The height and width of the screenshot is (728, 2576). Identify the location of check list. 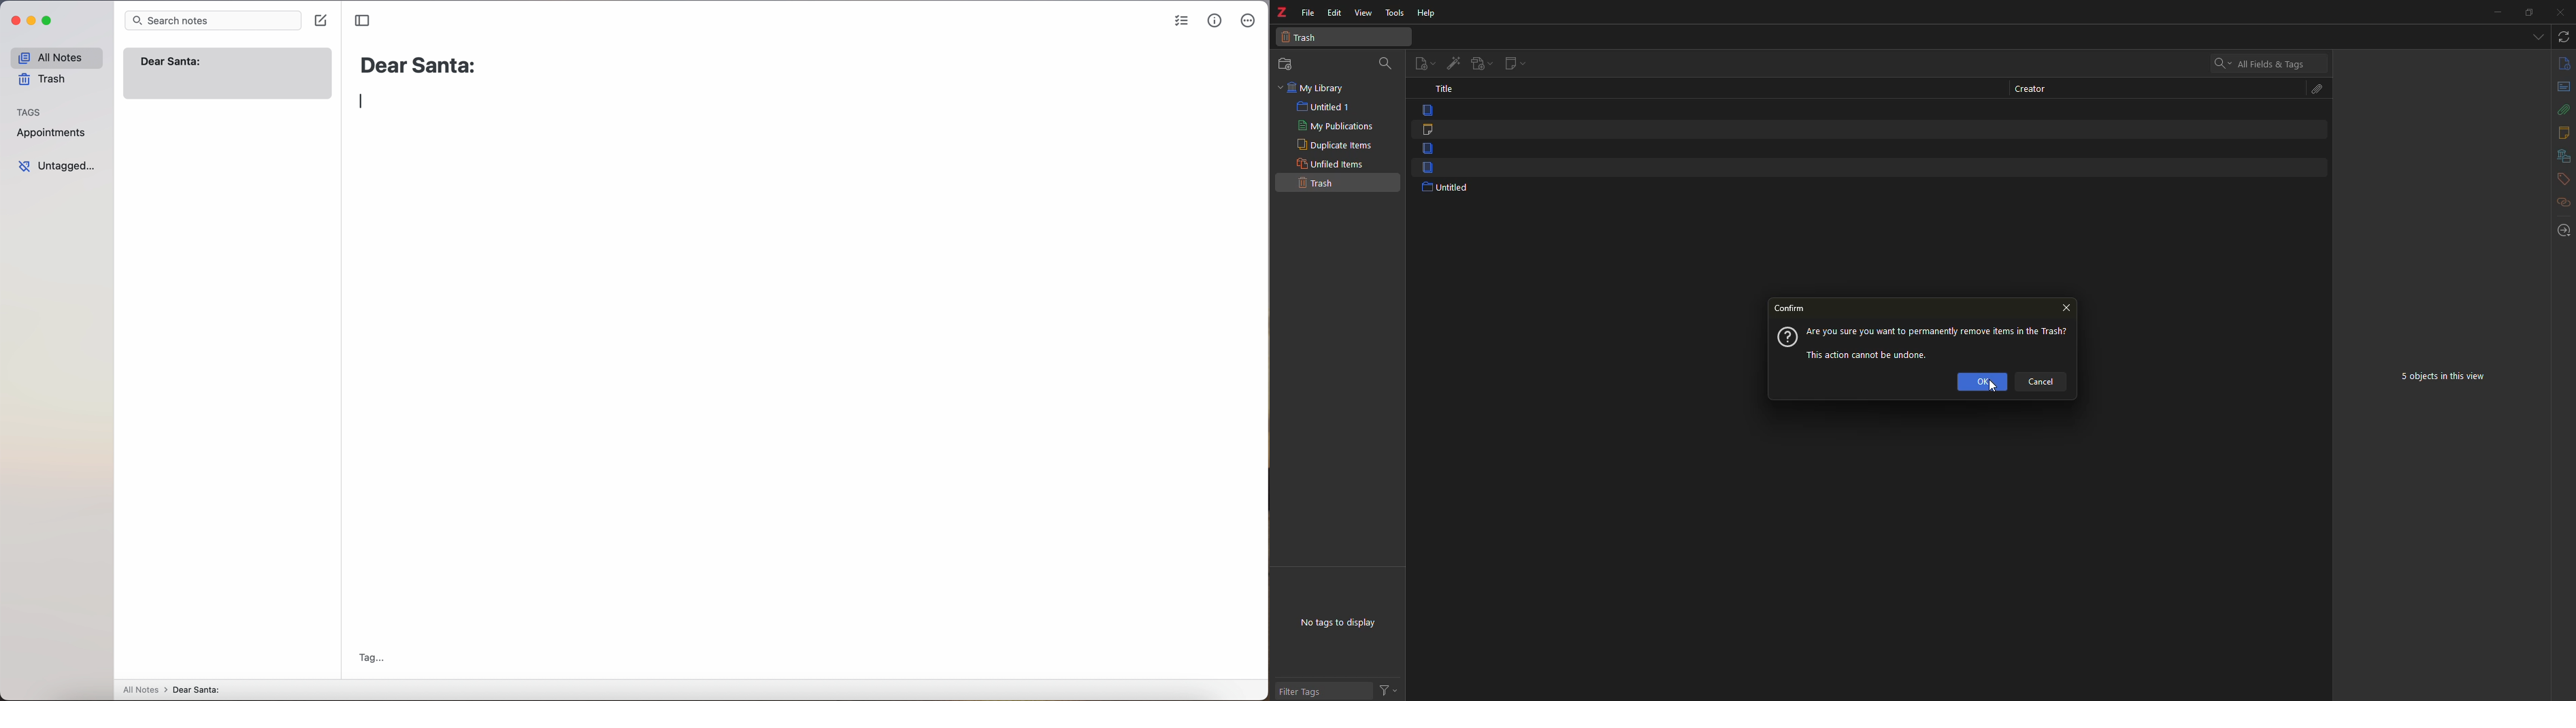
(1182, 21).